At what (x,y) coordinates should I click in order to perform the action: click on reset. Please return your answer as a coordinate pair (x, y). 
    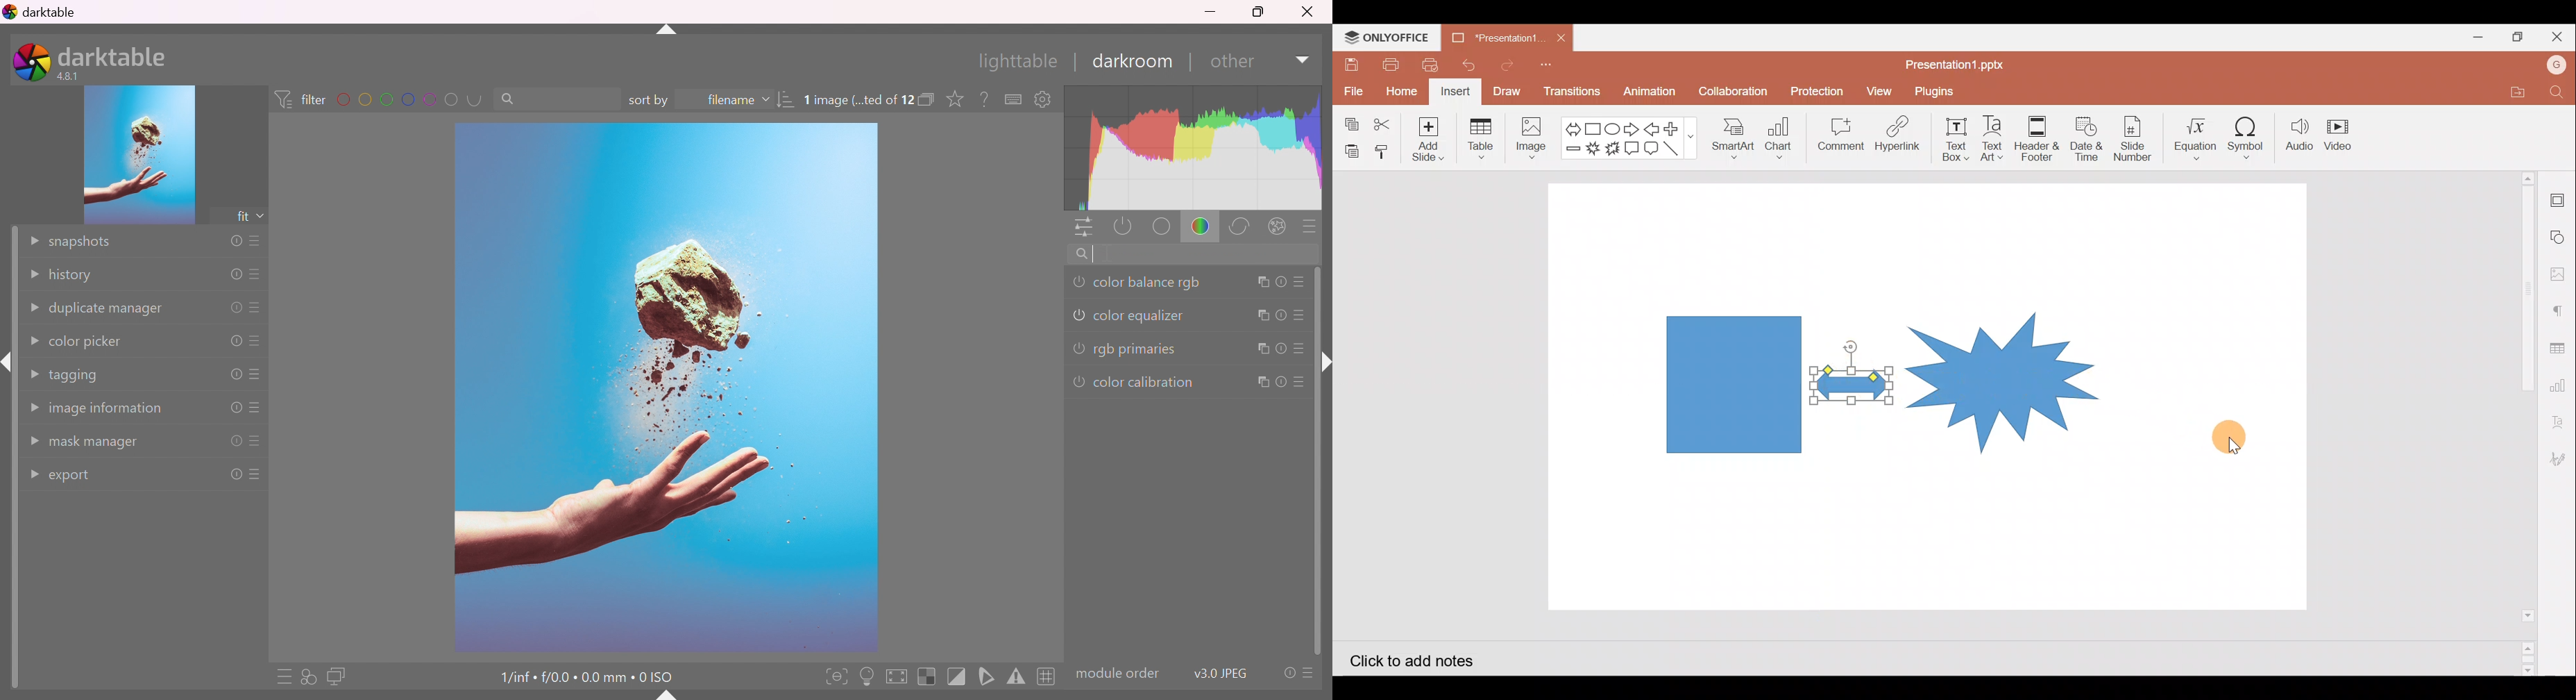
    Looking at the image, I should click on (236, 440).